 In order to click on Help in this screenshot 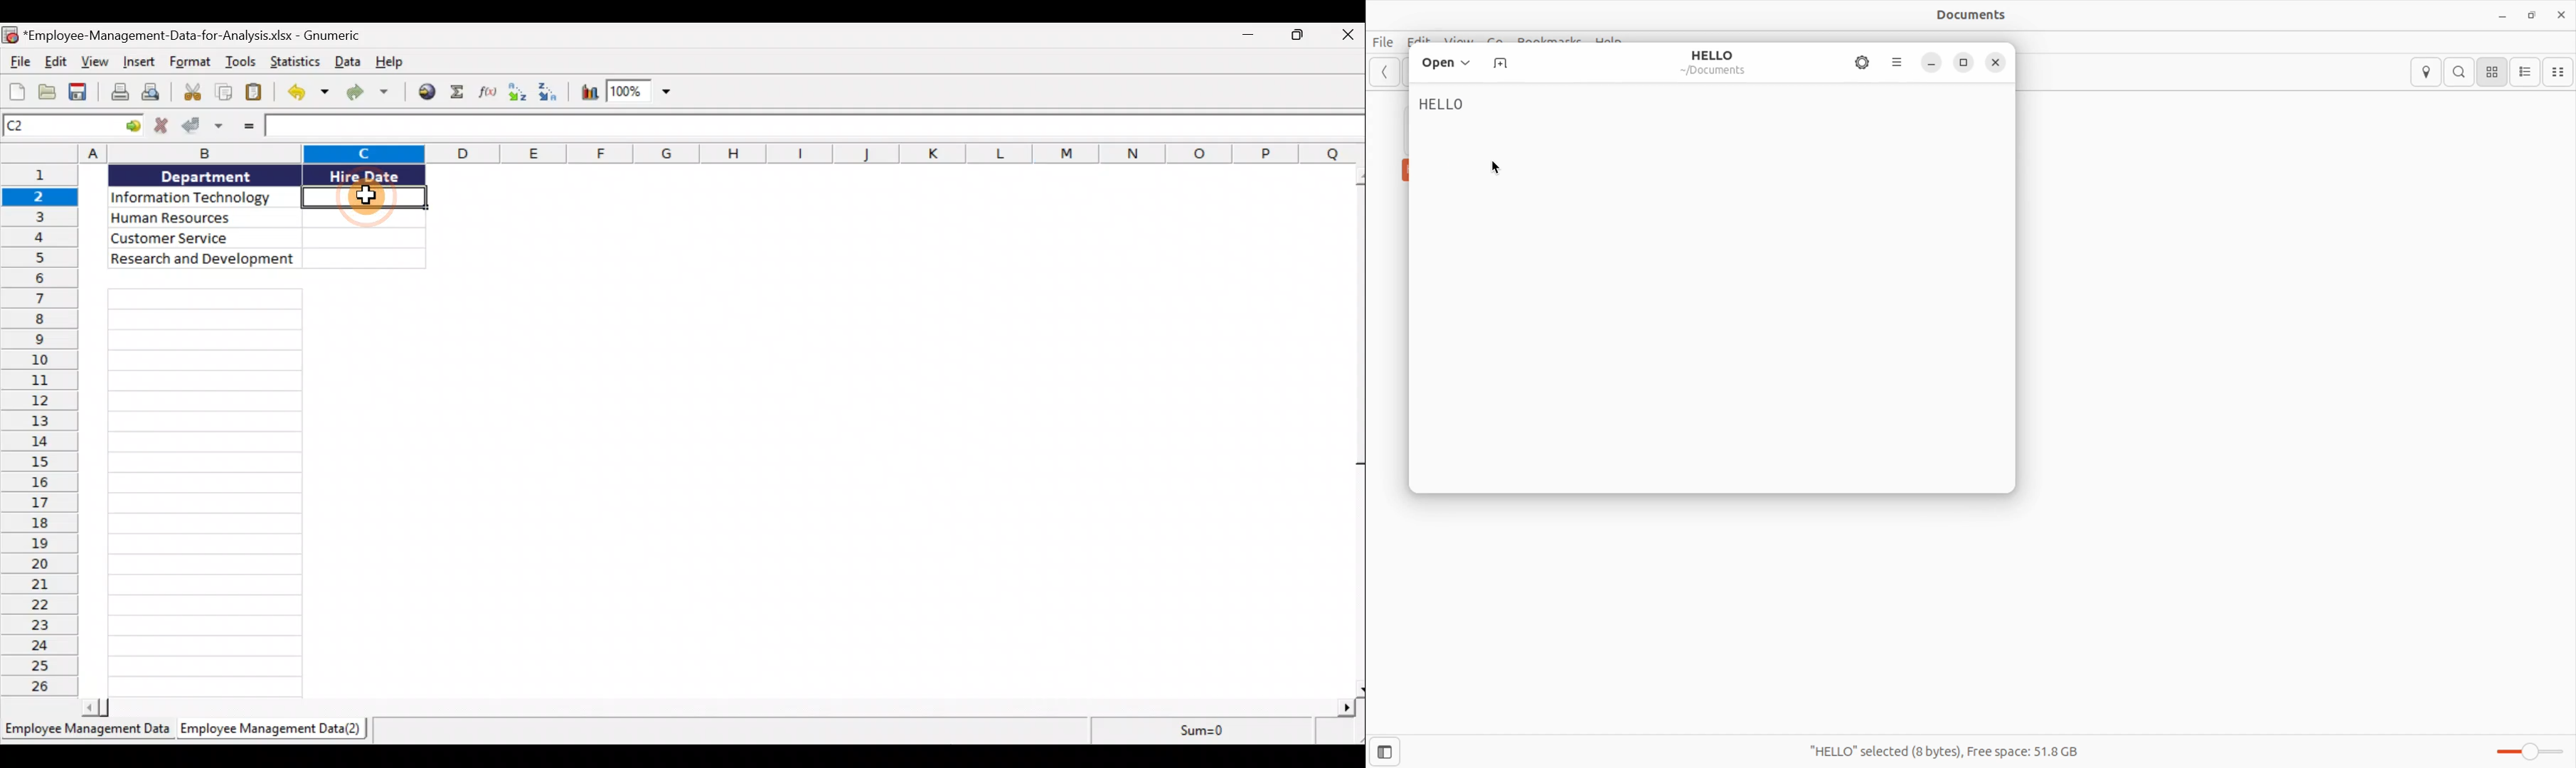, I will do `click(390, 64)`.